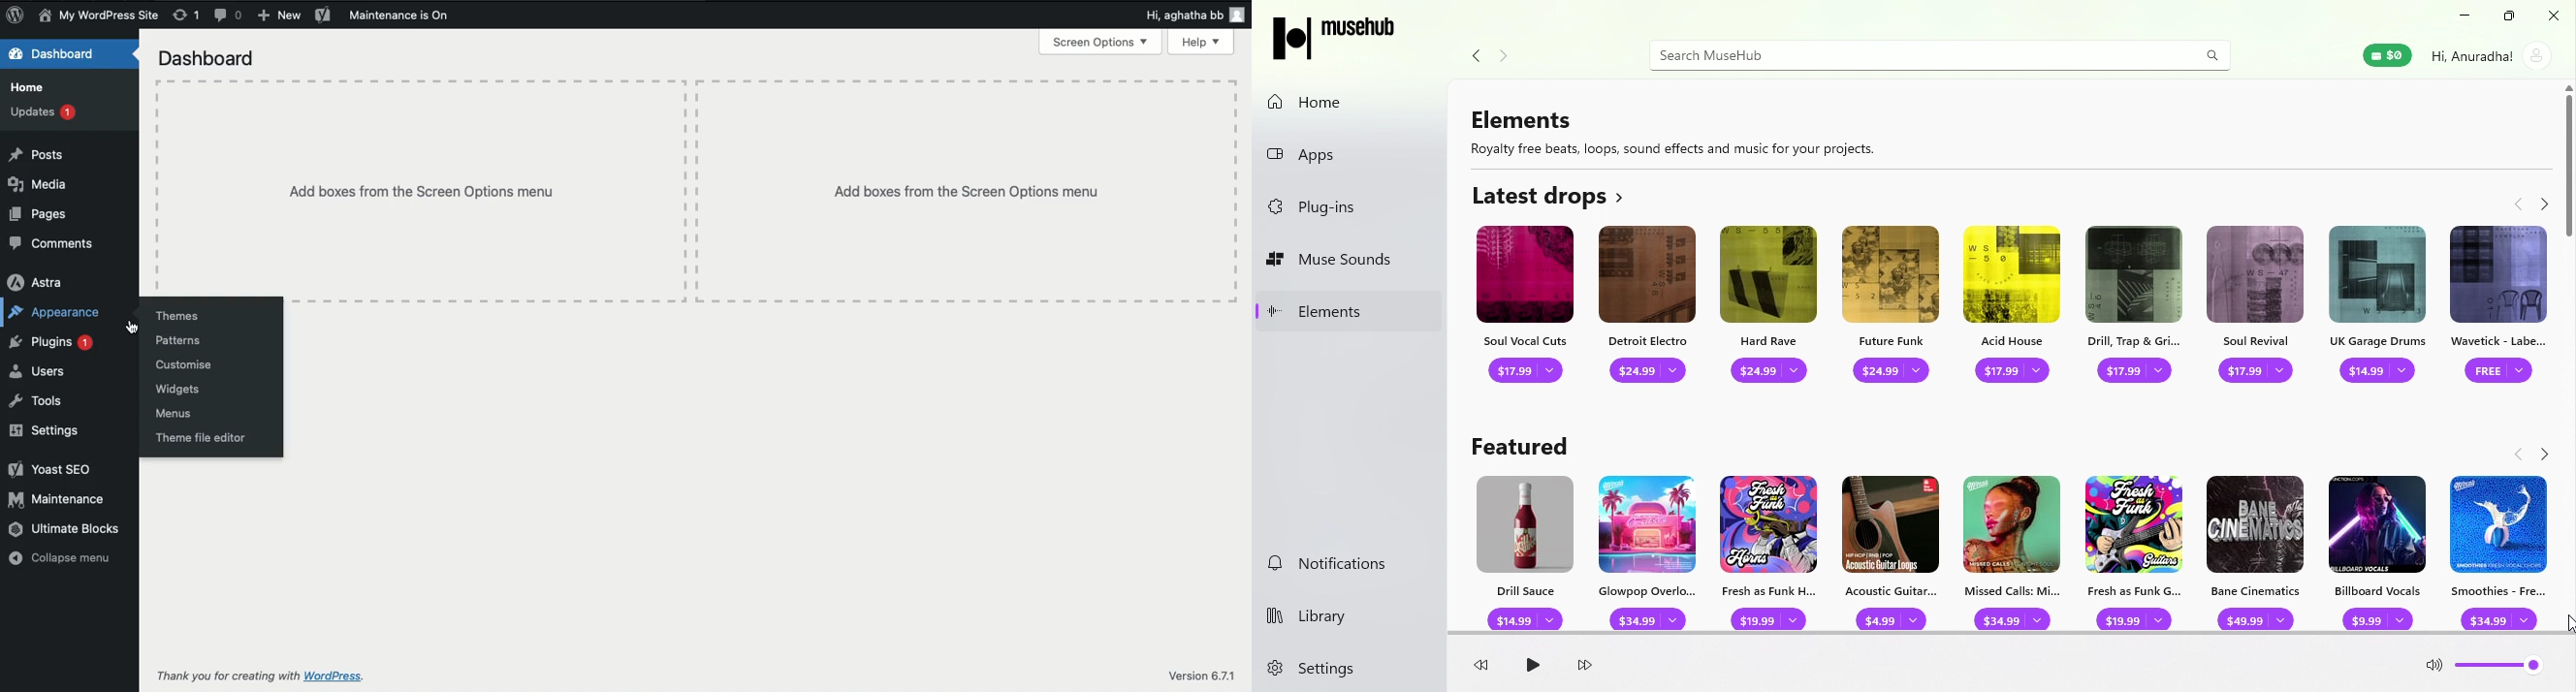 The height and width of the screenshot is (700, 2576). What do you see at coordinates (2550, 16) in the screenshot?
I see `close` at bounding box center [2550, 16].